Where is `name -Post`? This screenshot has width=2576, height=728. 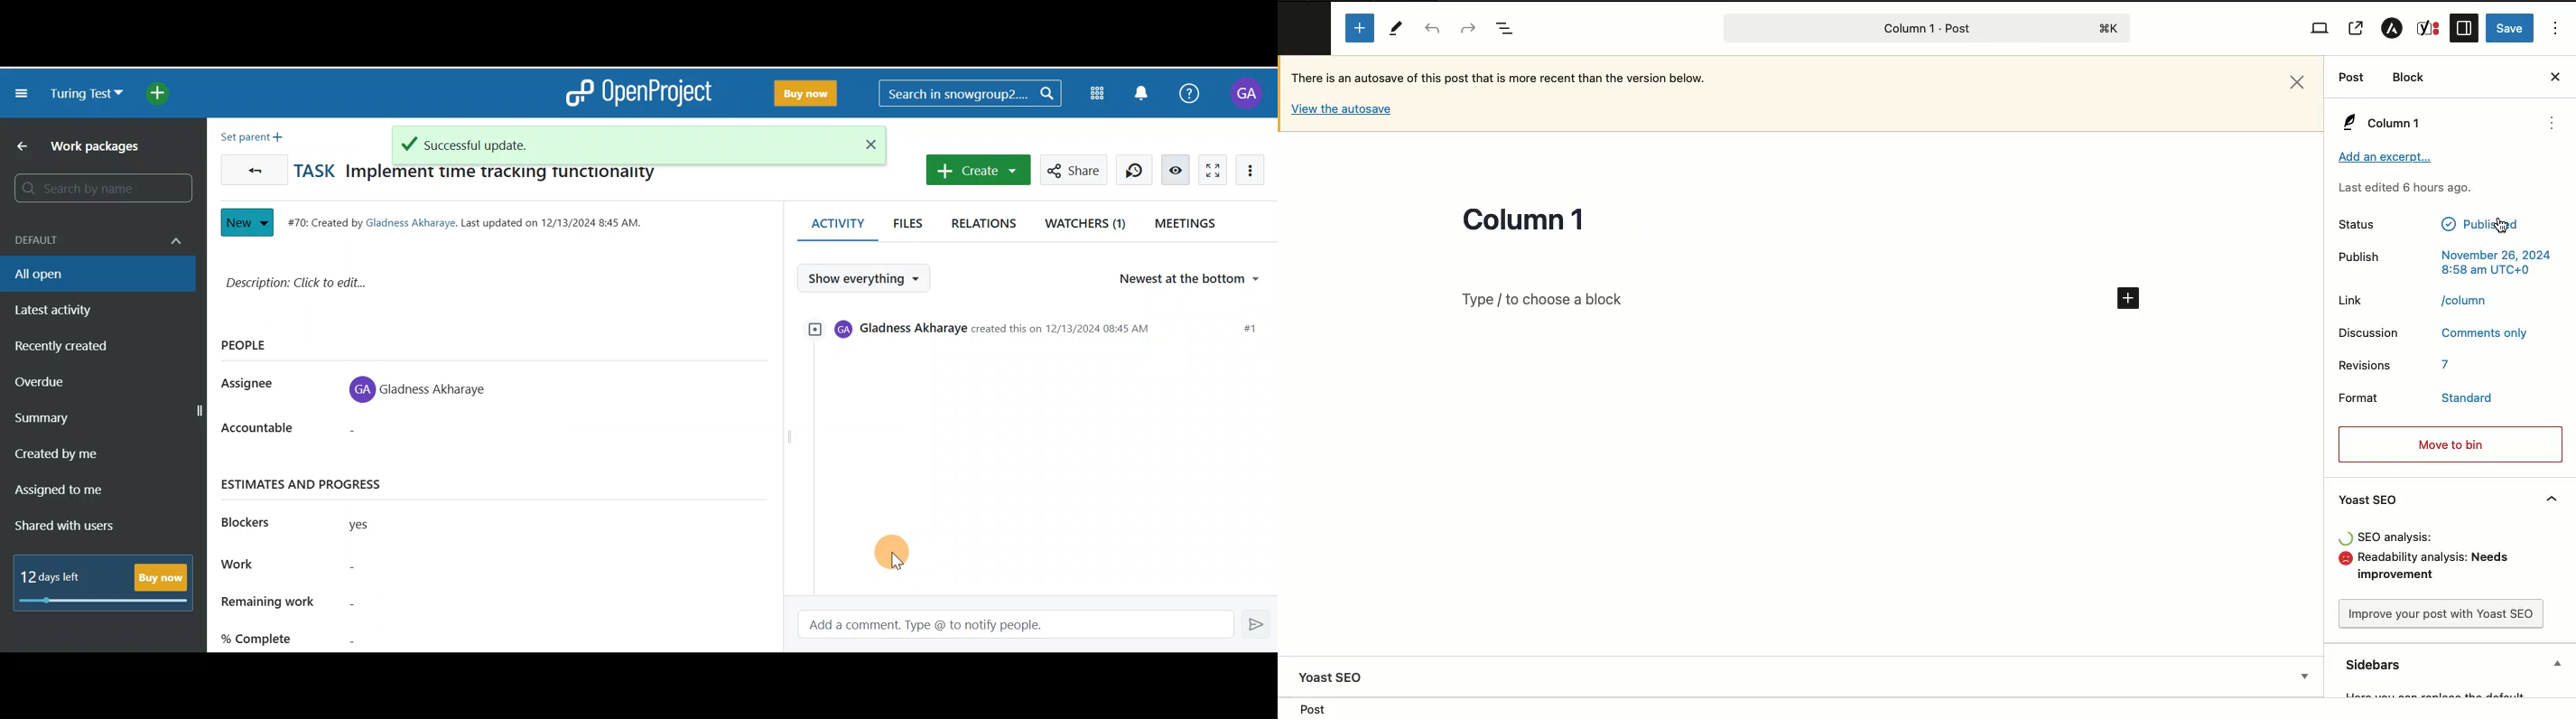
name -Post is located at coordinates (1895, 30).